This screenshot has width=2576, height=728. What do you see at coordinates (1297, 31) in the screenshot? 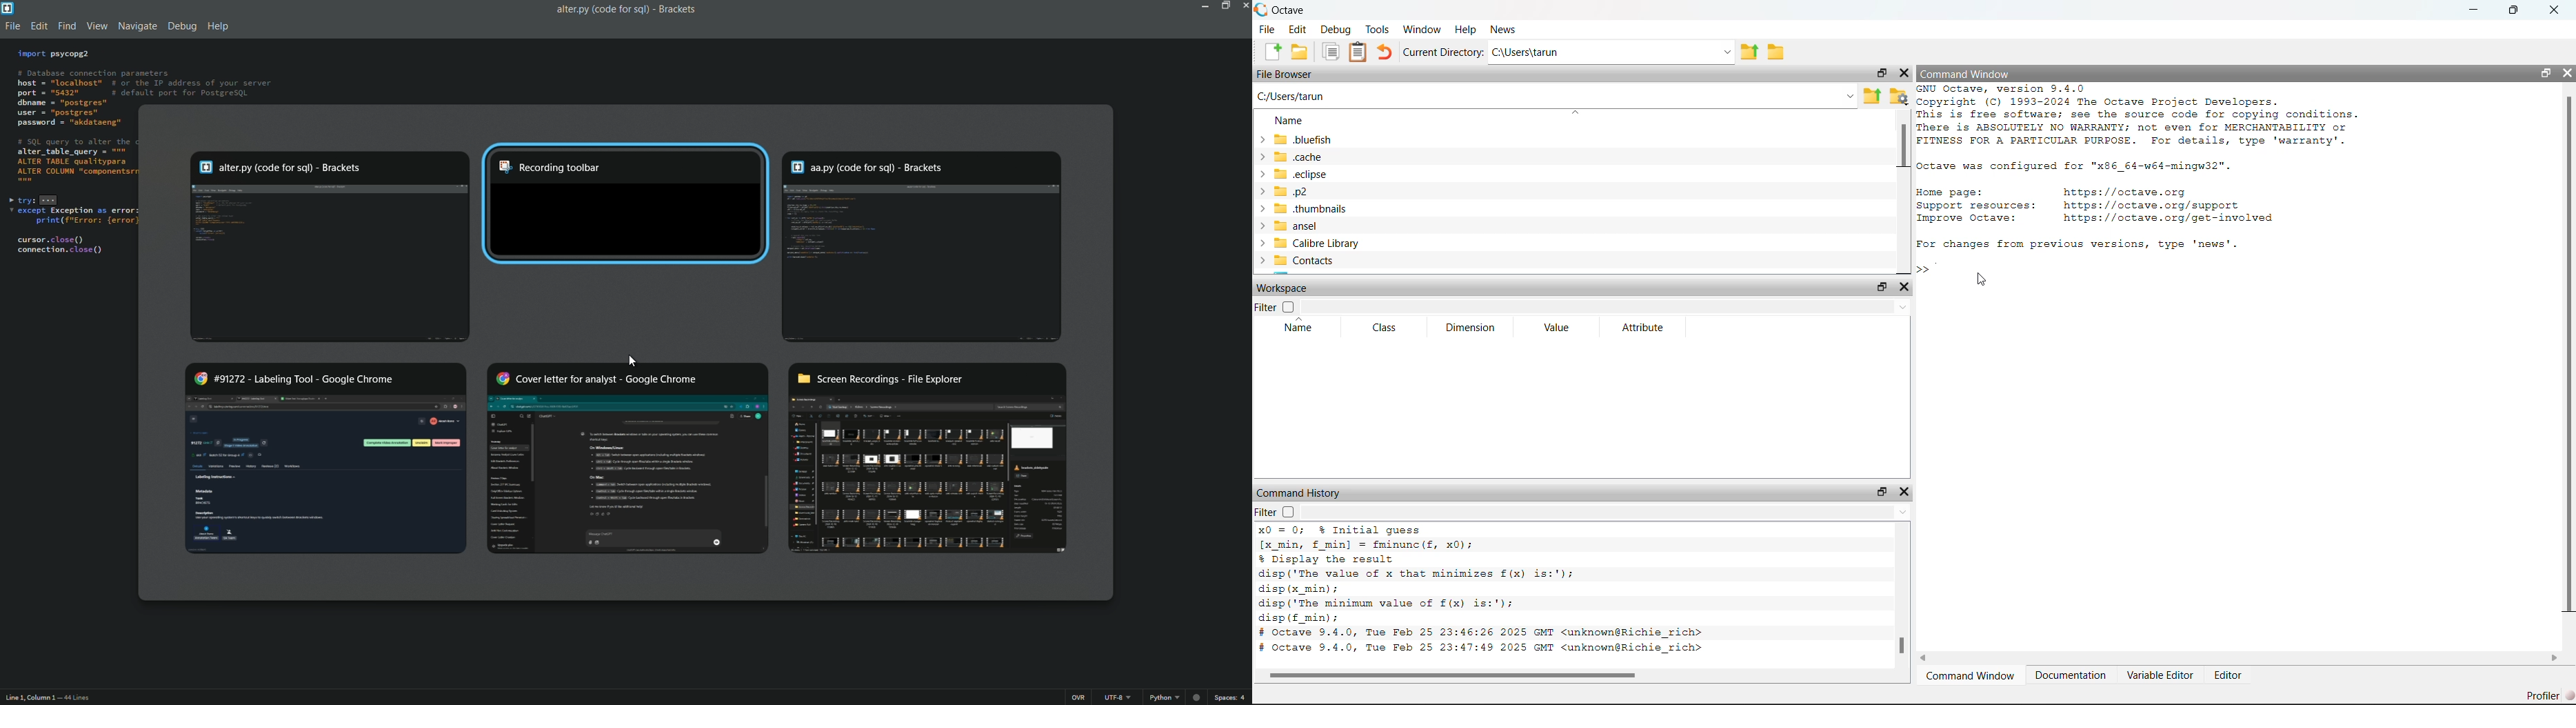
I see `Edit` at bounding box center [1297, 31].